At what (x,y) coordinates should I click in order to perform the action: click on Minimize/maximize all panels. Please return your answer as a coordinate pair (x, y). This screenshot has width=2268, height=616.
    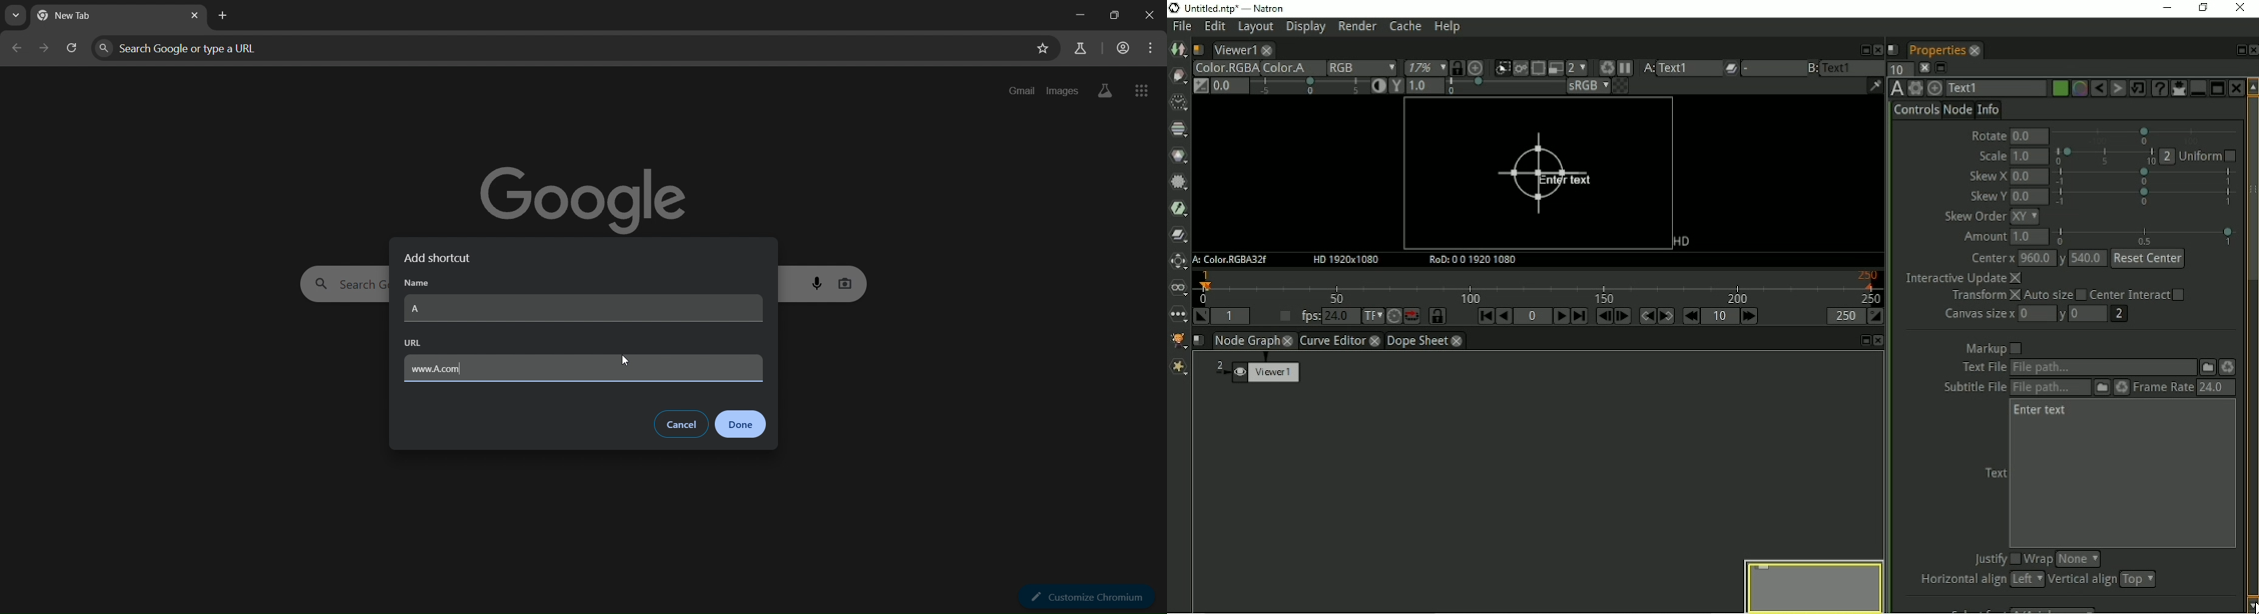
    Looking at the image, I should click on (1943, 68).